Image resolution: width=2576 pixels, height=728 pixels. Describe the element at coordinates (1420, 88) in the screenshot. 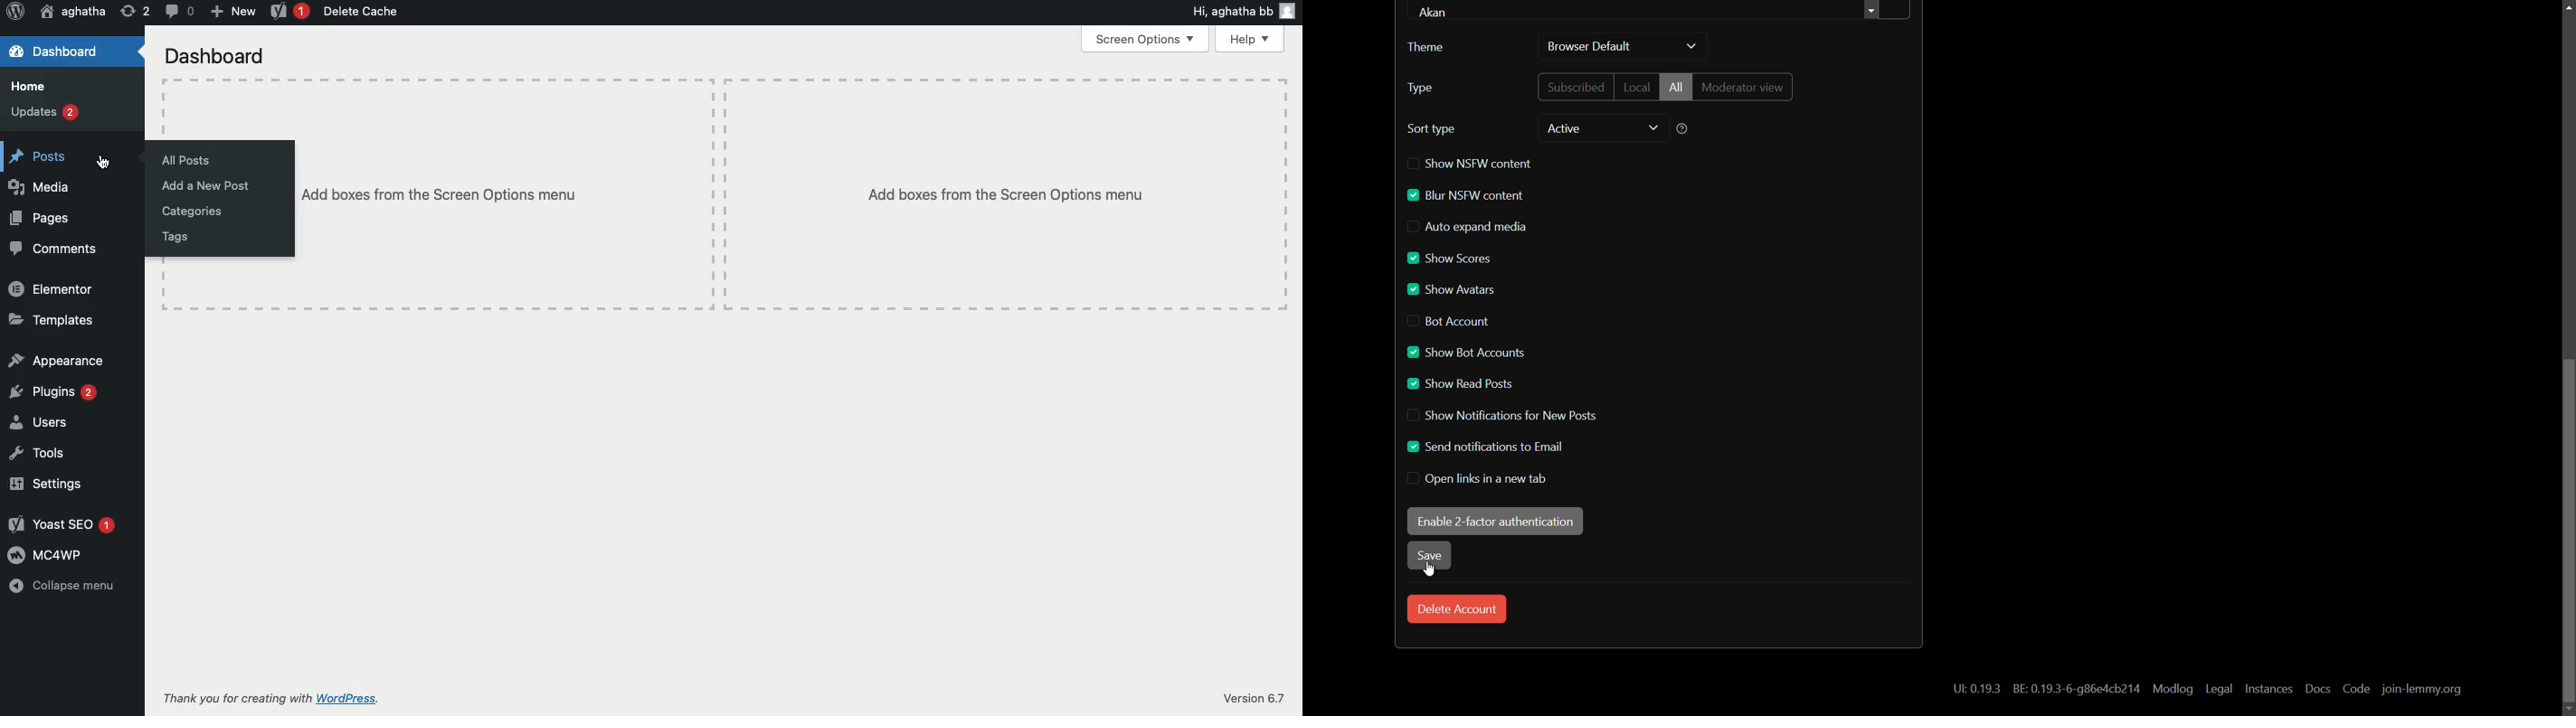

I see `type` at that location.